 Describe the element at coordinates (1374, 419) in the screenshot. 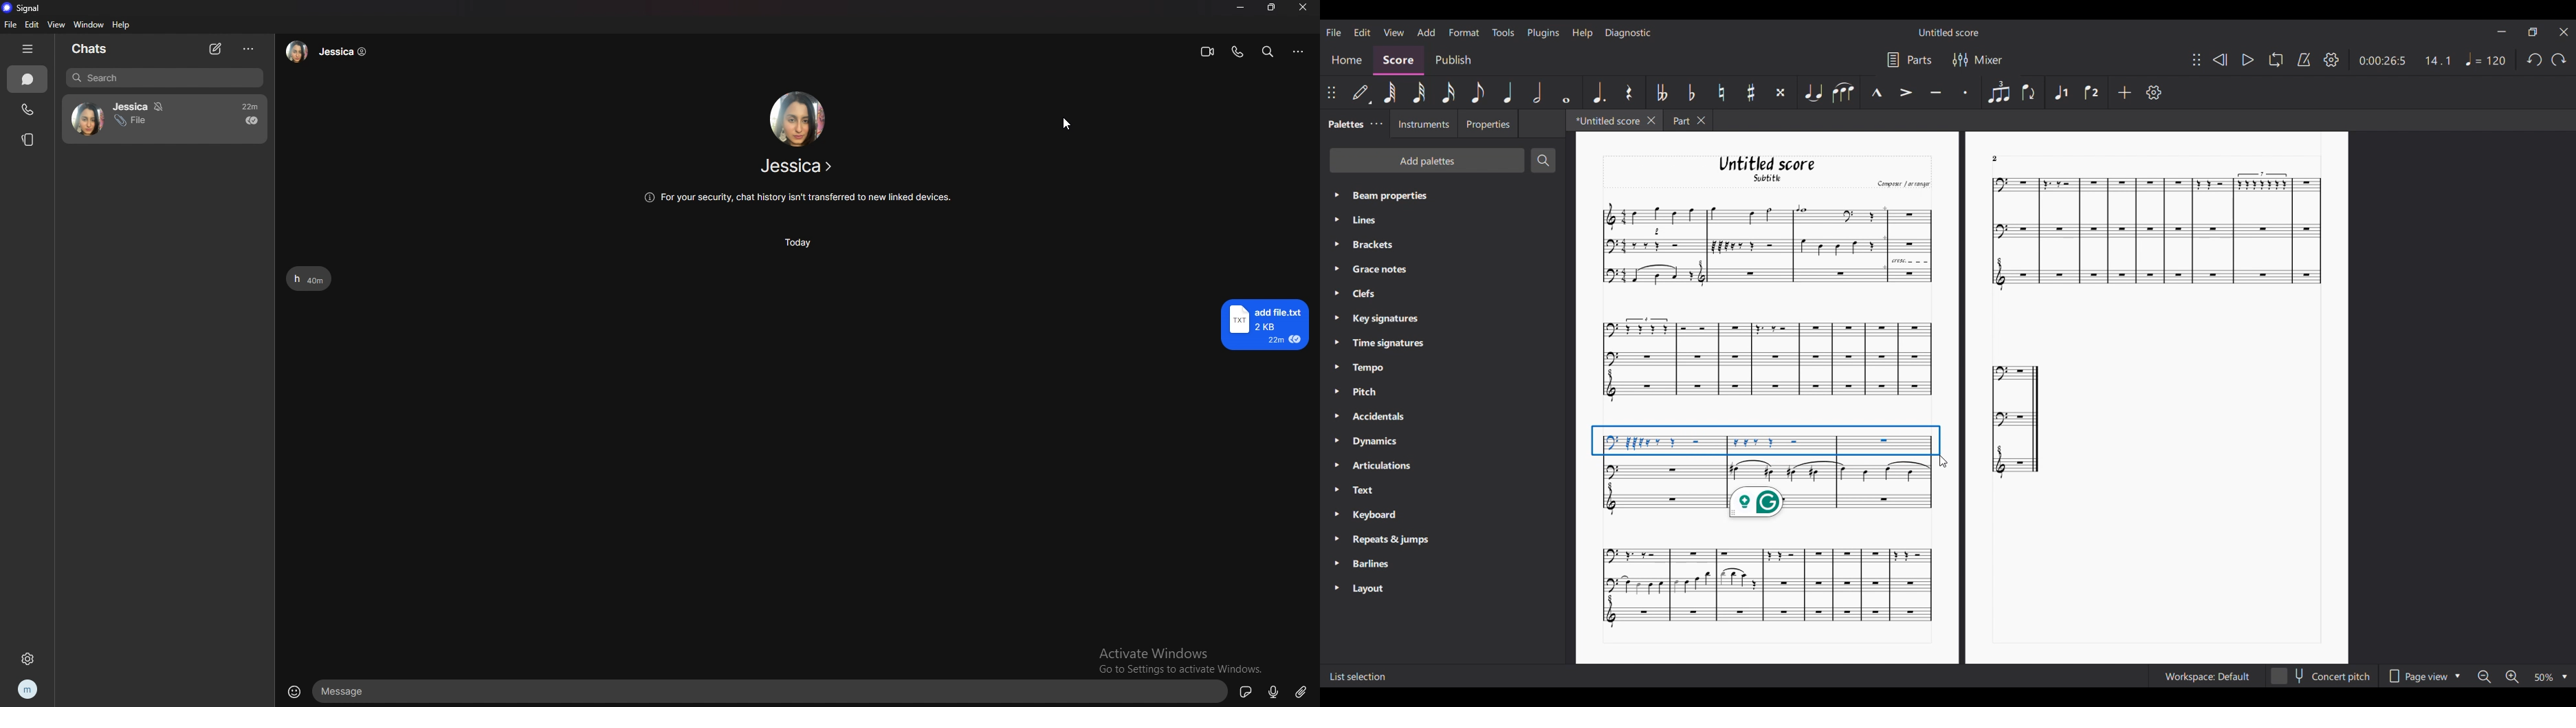

I see `»  Accidentals` at that location.